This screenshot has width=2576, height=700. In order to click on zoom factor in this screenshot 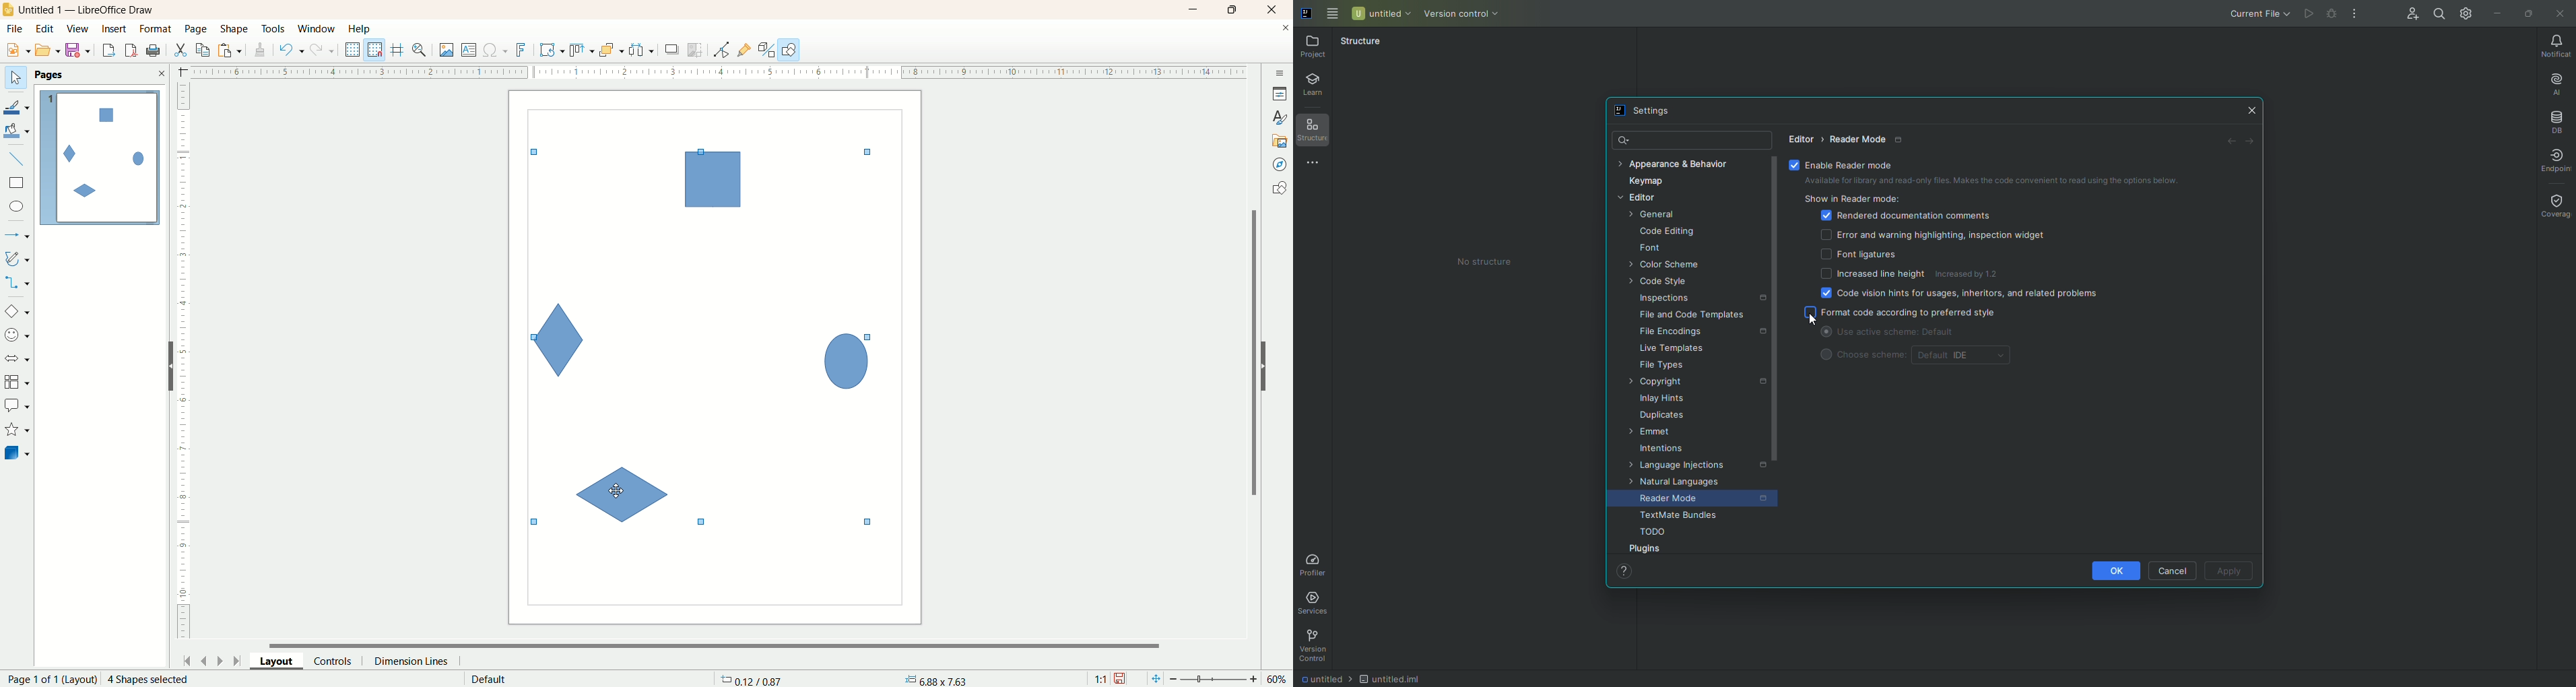, I will do `click(1216, 680)`.